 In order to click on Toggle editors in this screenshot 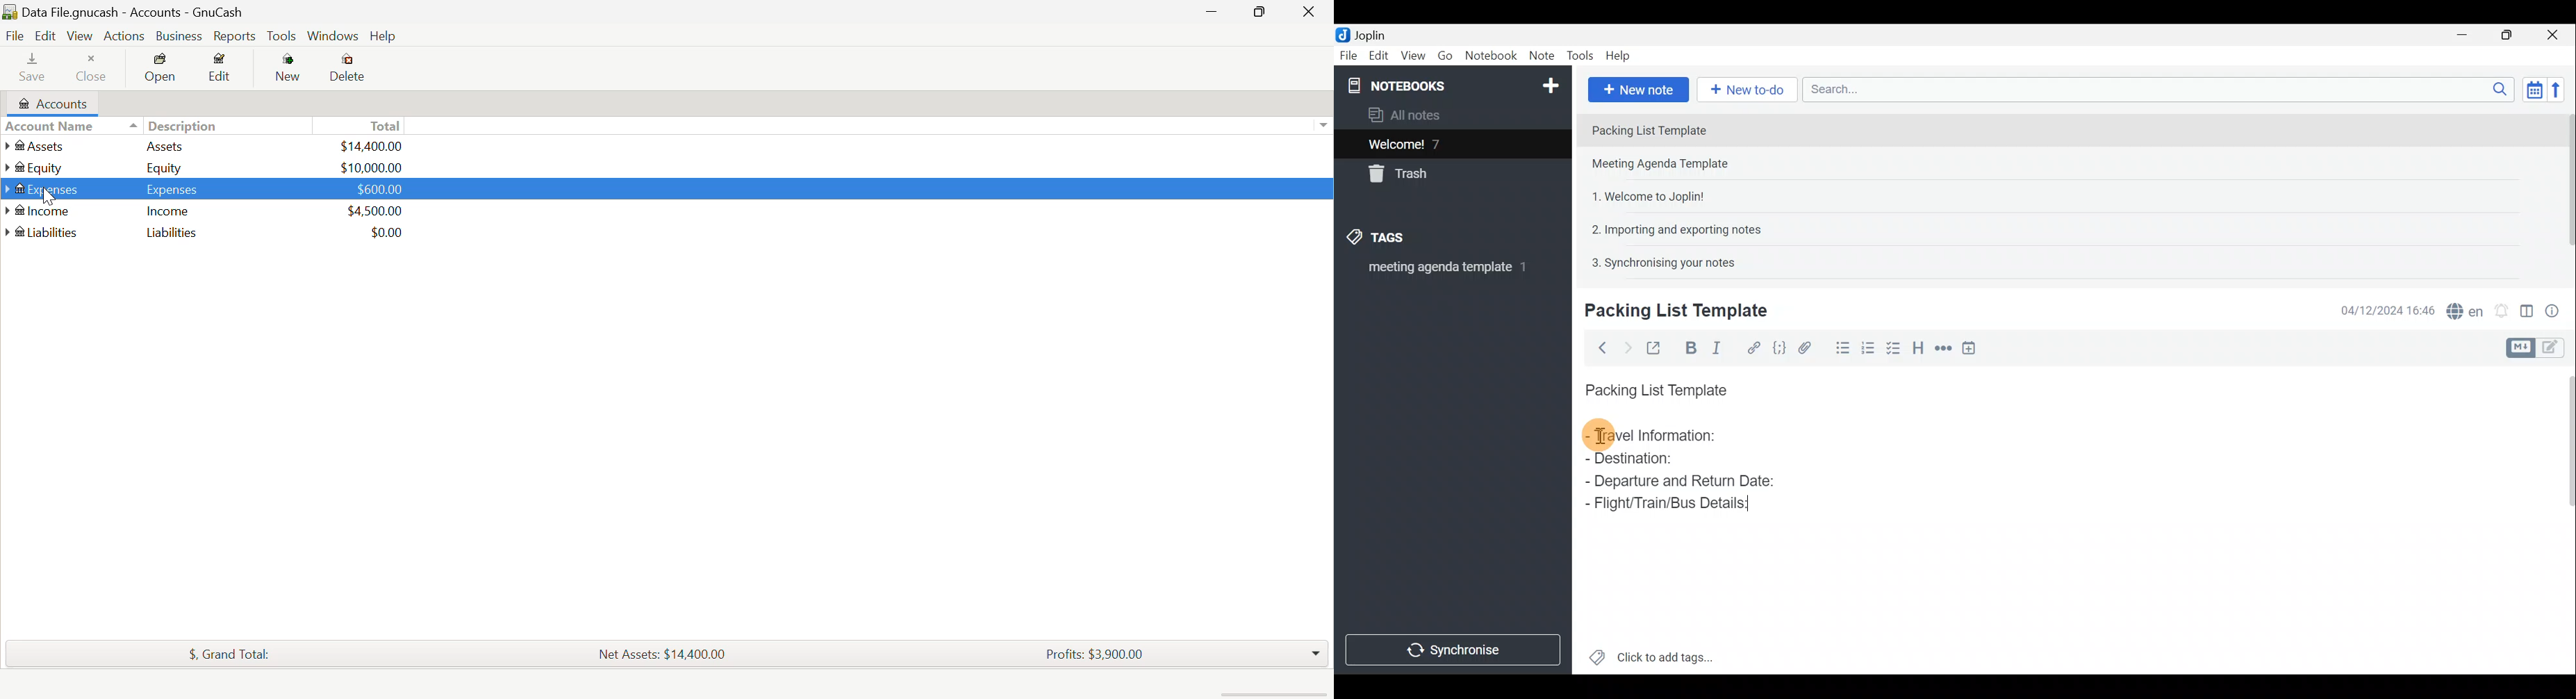, I will do `click(2557, 349)`.